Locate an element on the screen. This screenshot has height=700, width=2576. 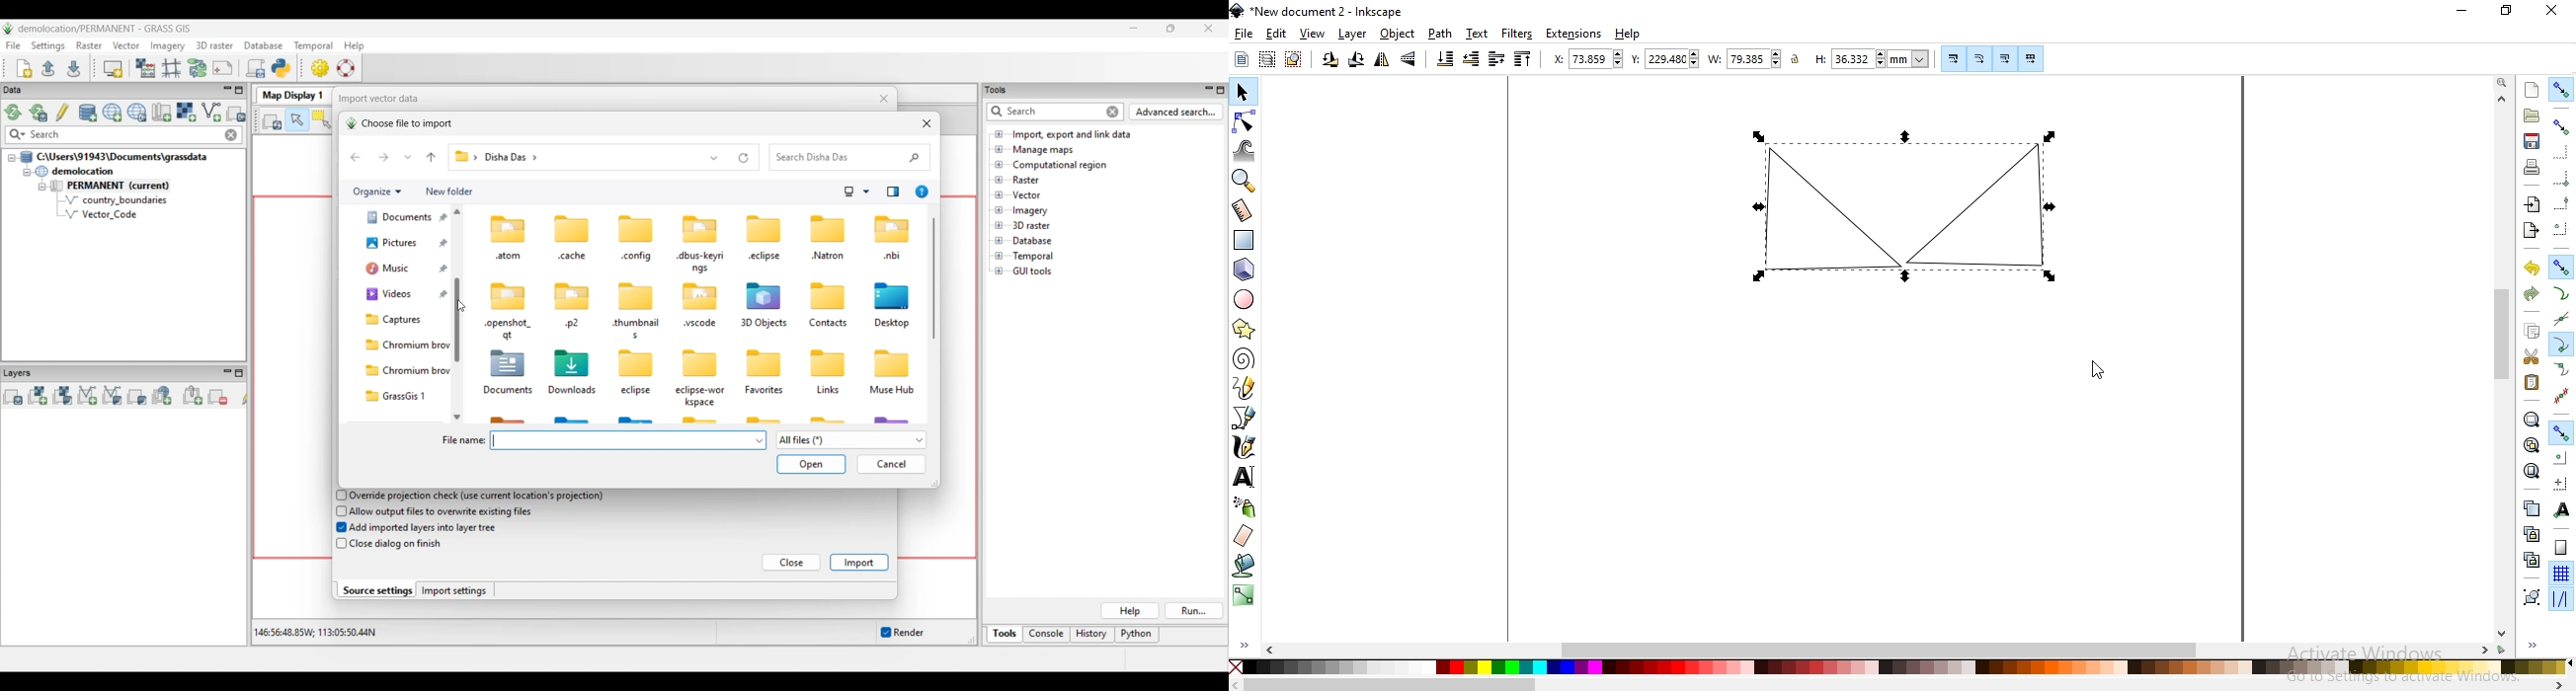
object image is located at coordinates (1904, 211).